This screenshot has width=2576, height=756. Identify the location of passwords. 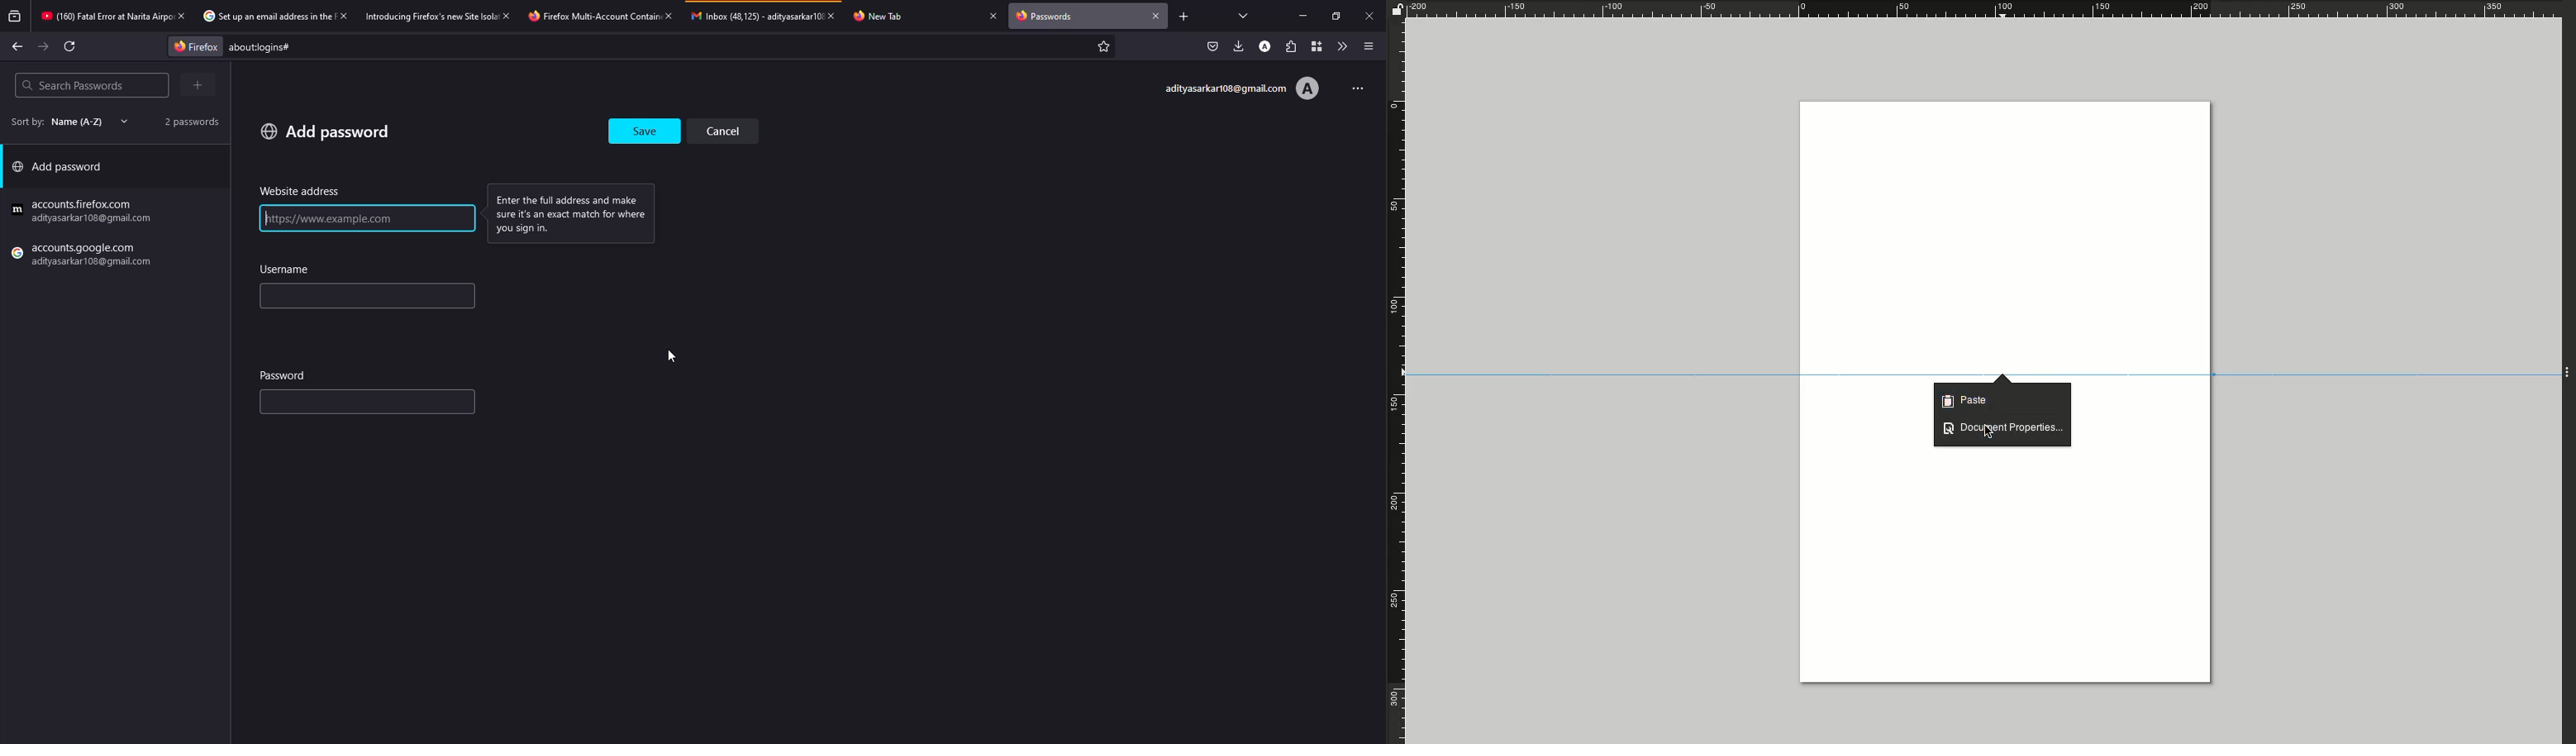
(1049, 17).